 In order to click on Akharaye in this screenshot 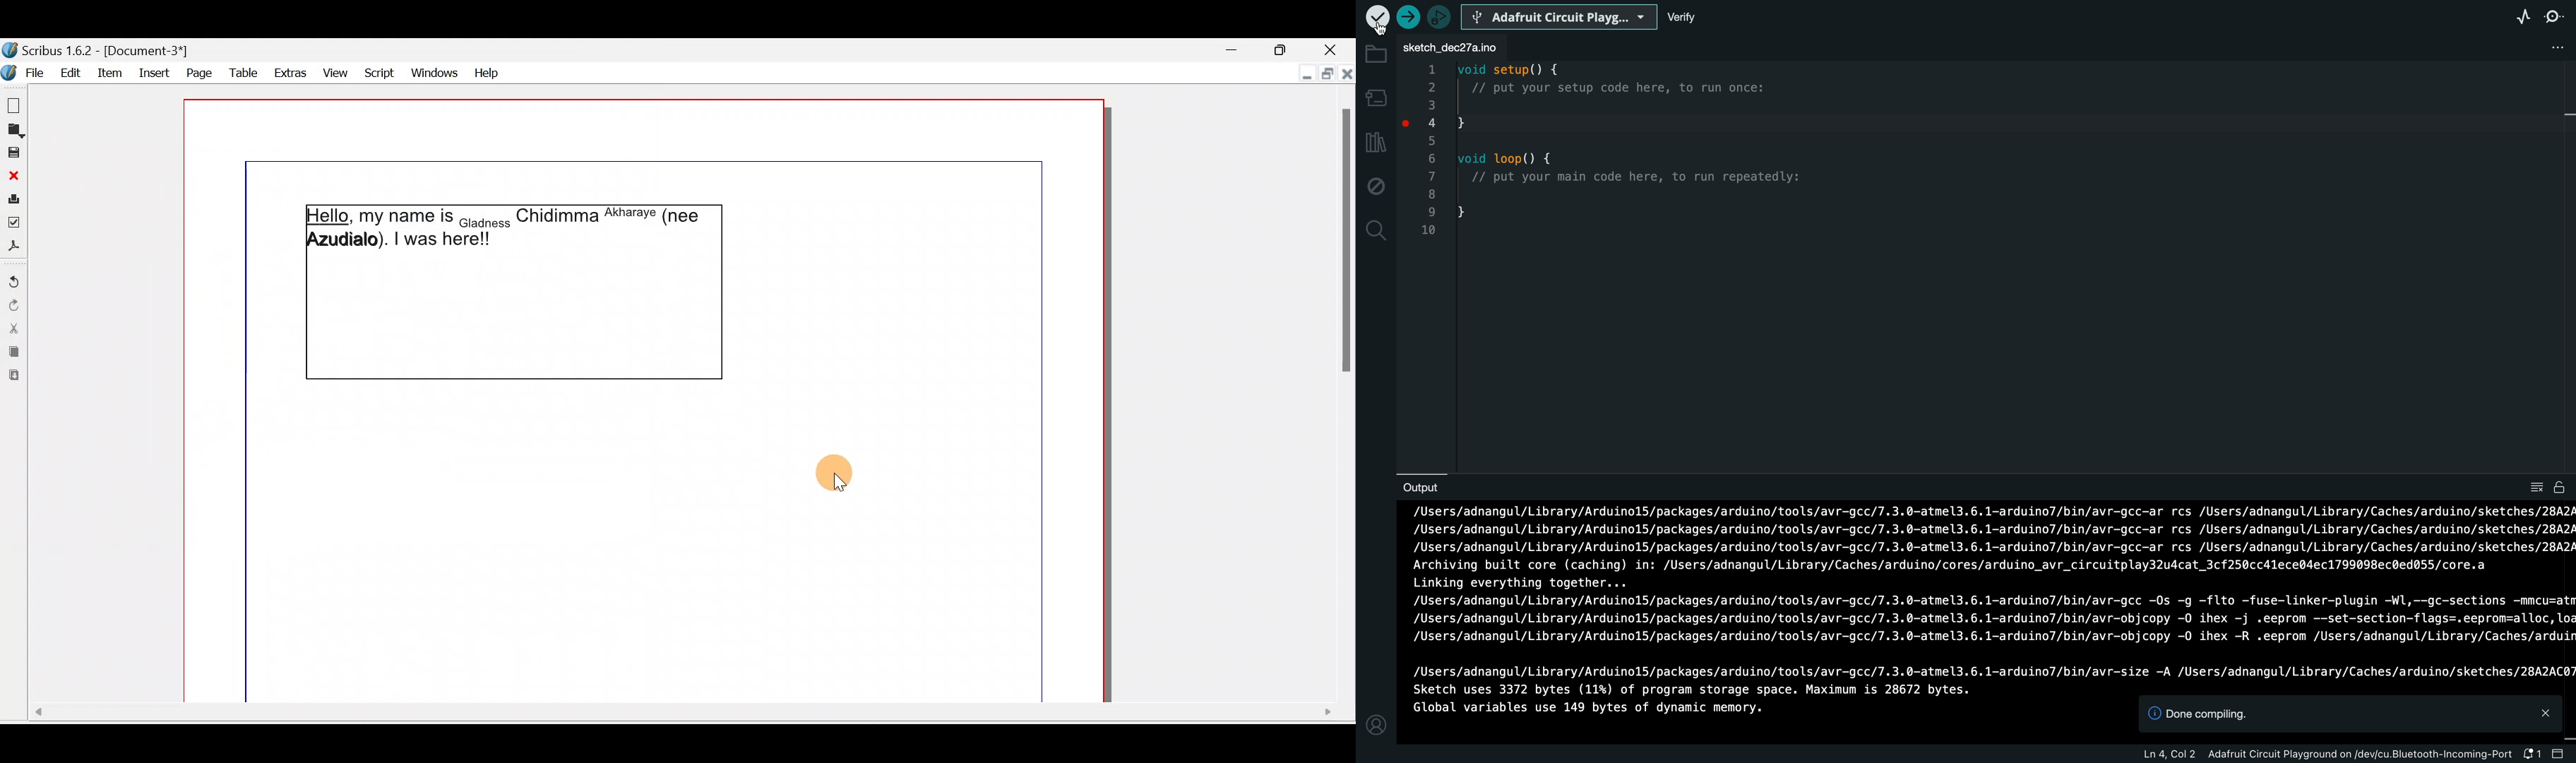, I will do `click(628, 214)`.